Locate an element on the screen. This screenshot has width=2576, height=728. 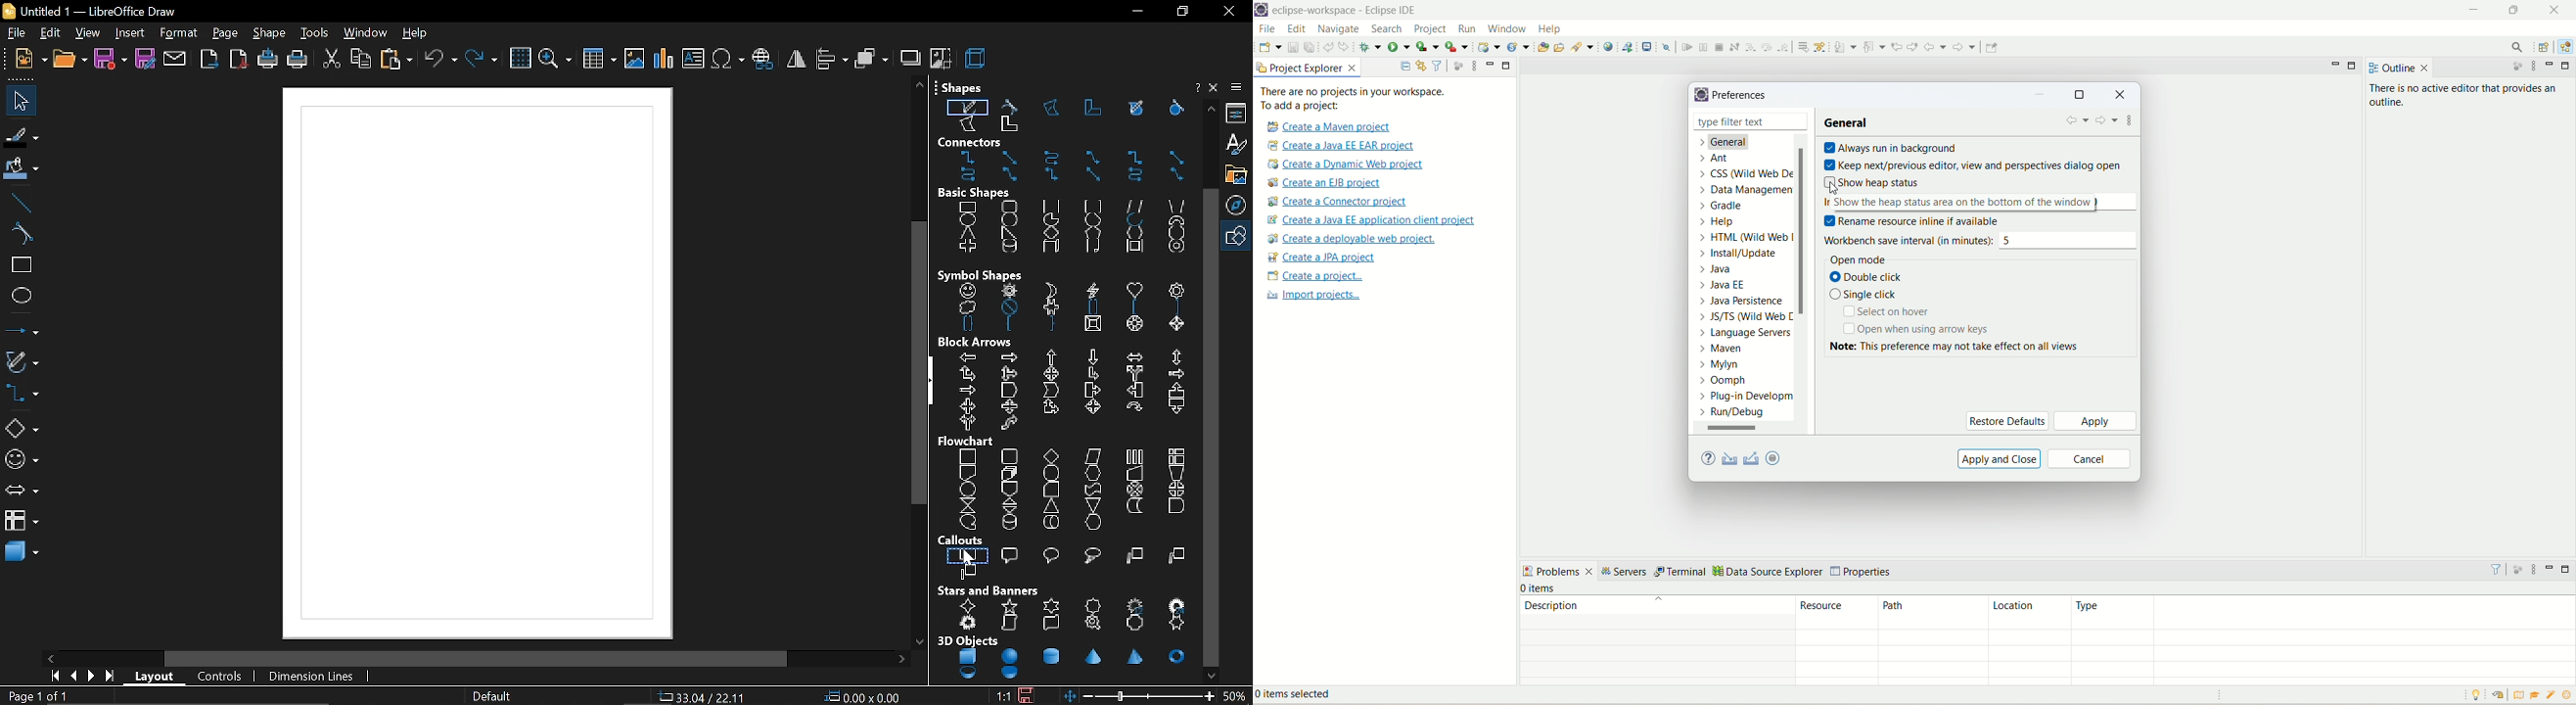
3d effect is located at coordinates (975, 58).